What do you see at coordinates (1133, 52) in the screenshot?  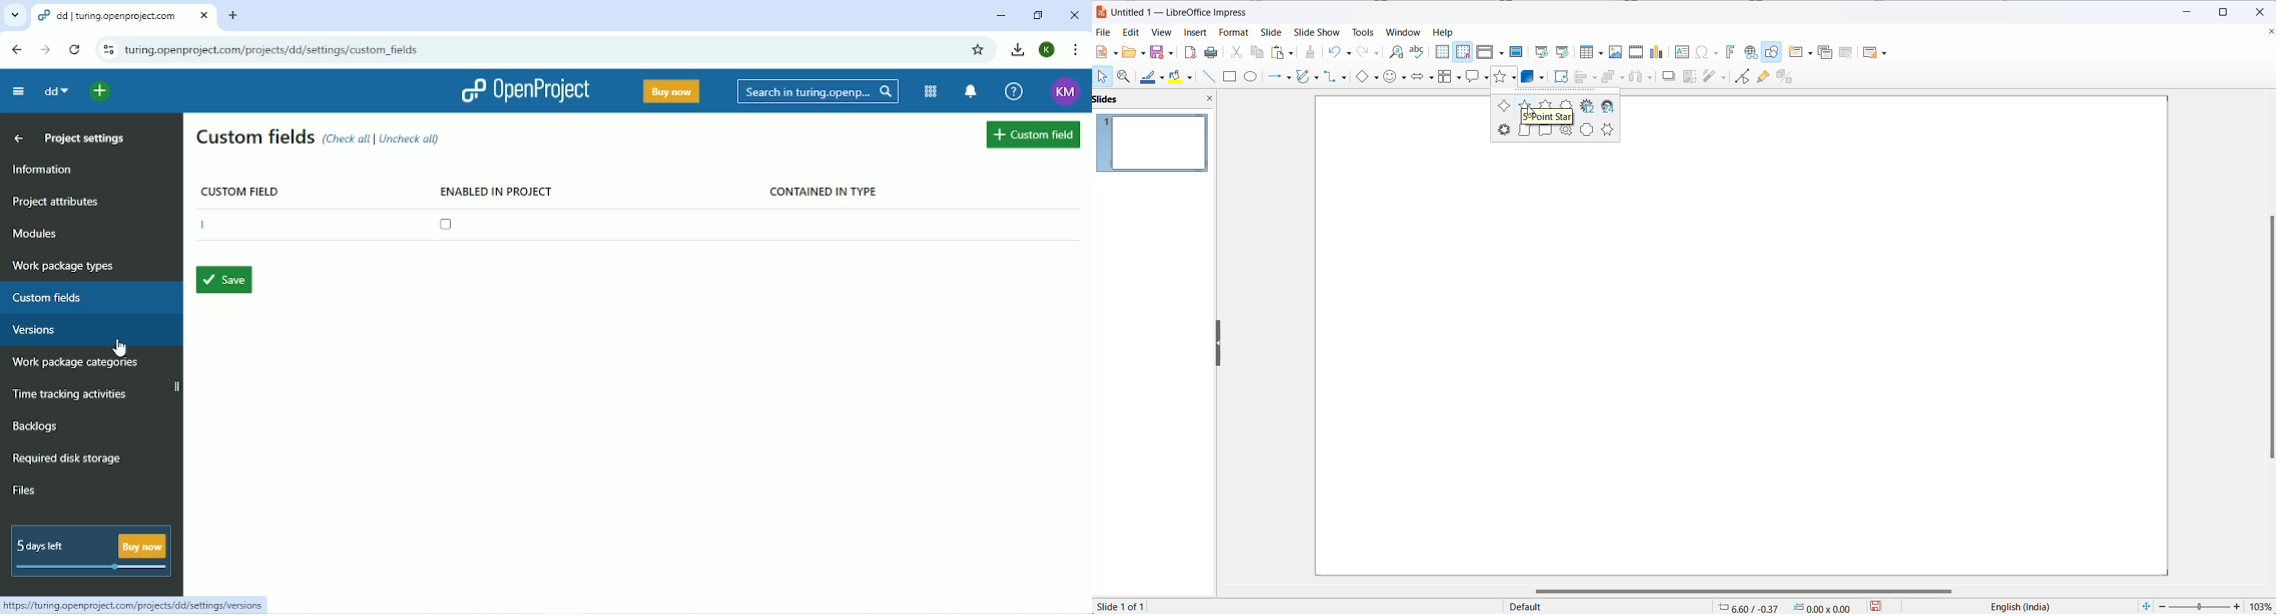 I see `open` at bounding box center [1133, 52].